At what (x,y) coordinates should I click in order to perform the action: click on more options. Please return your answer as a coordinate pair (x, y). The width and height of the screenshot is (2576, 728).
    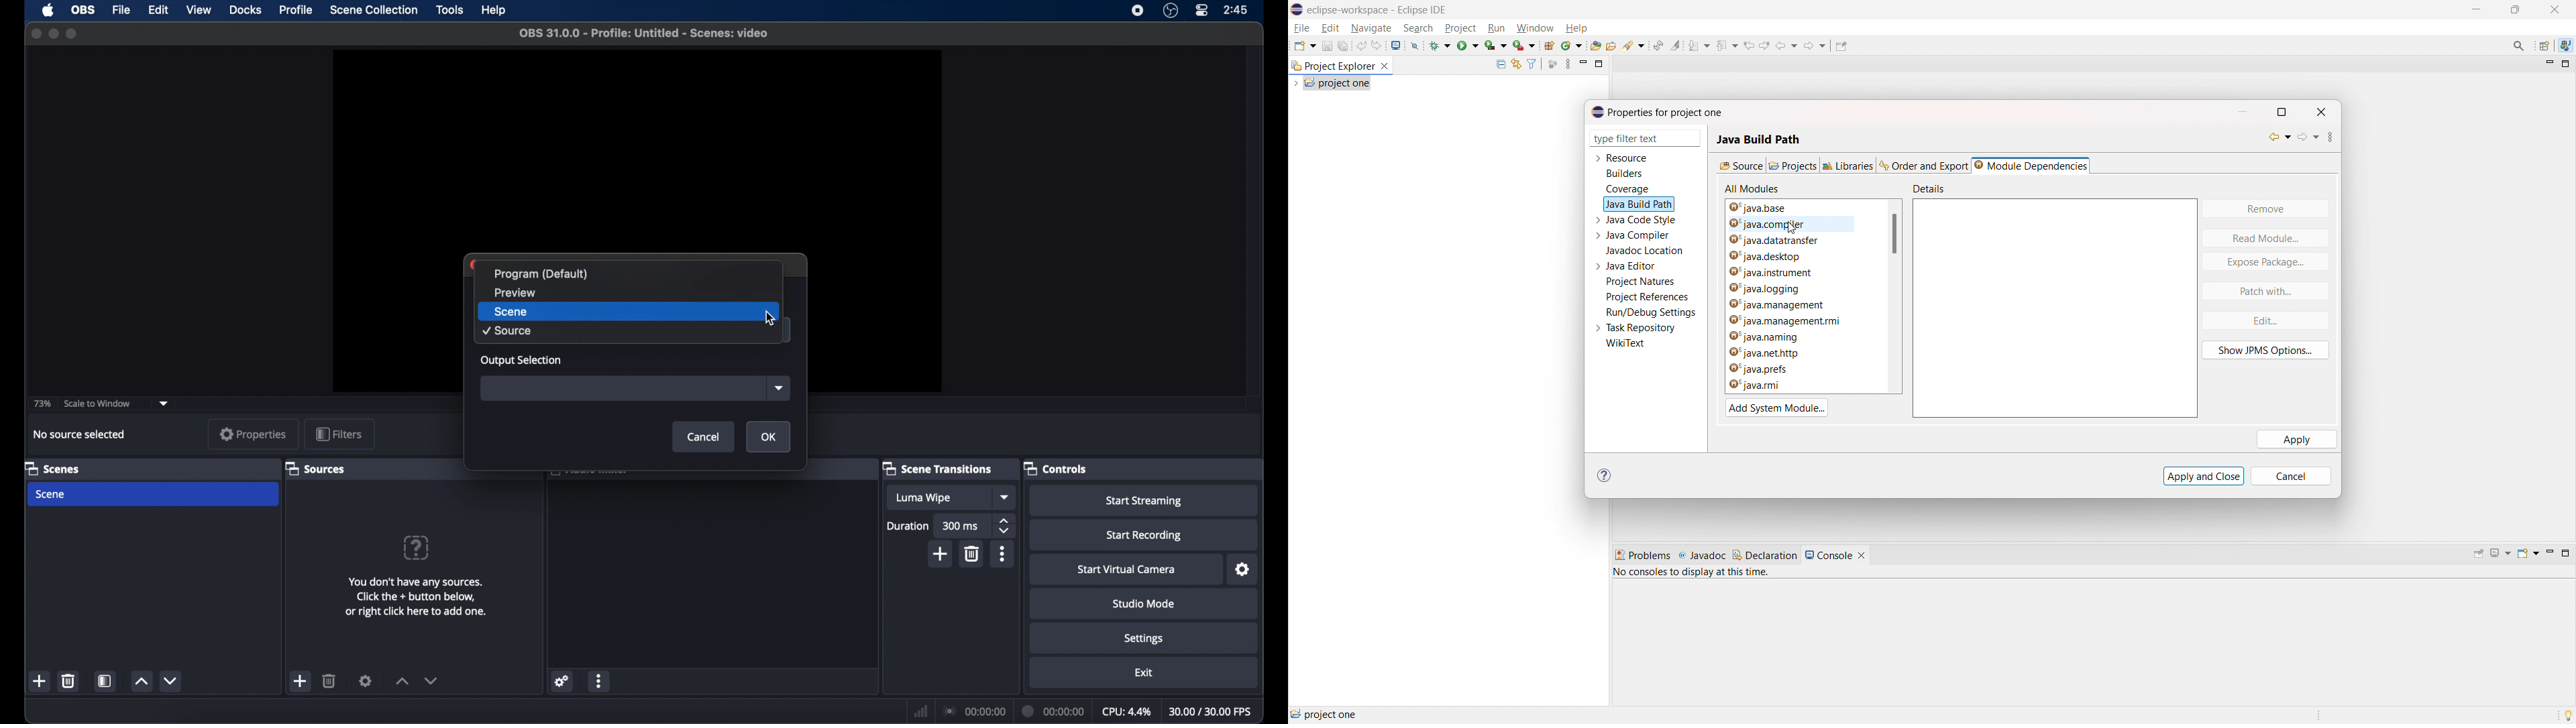
    Looking at the image, I should click on (600, 681).